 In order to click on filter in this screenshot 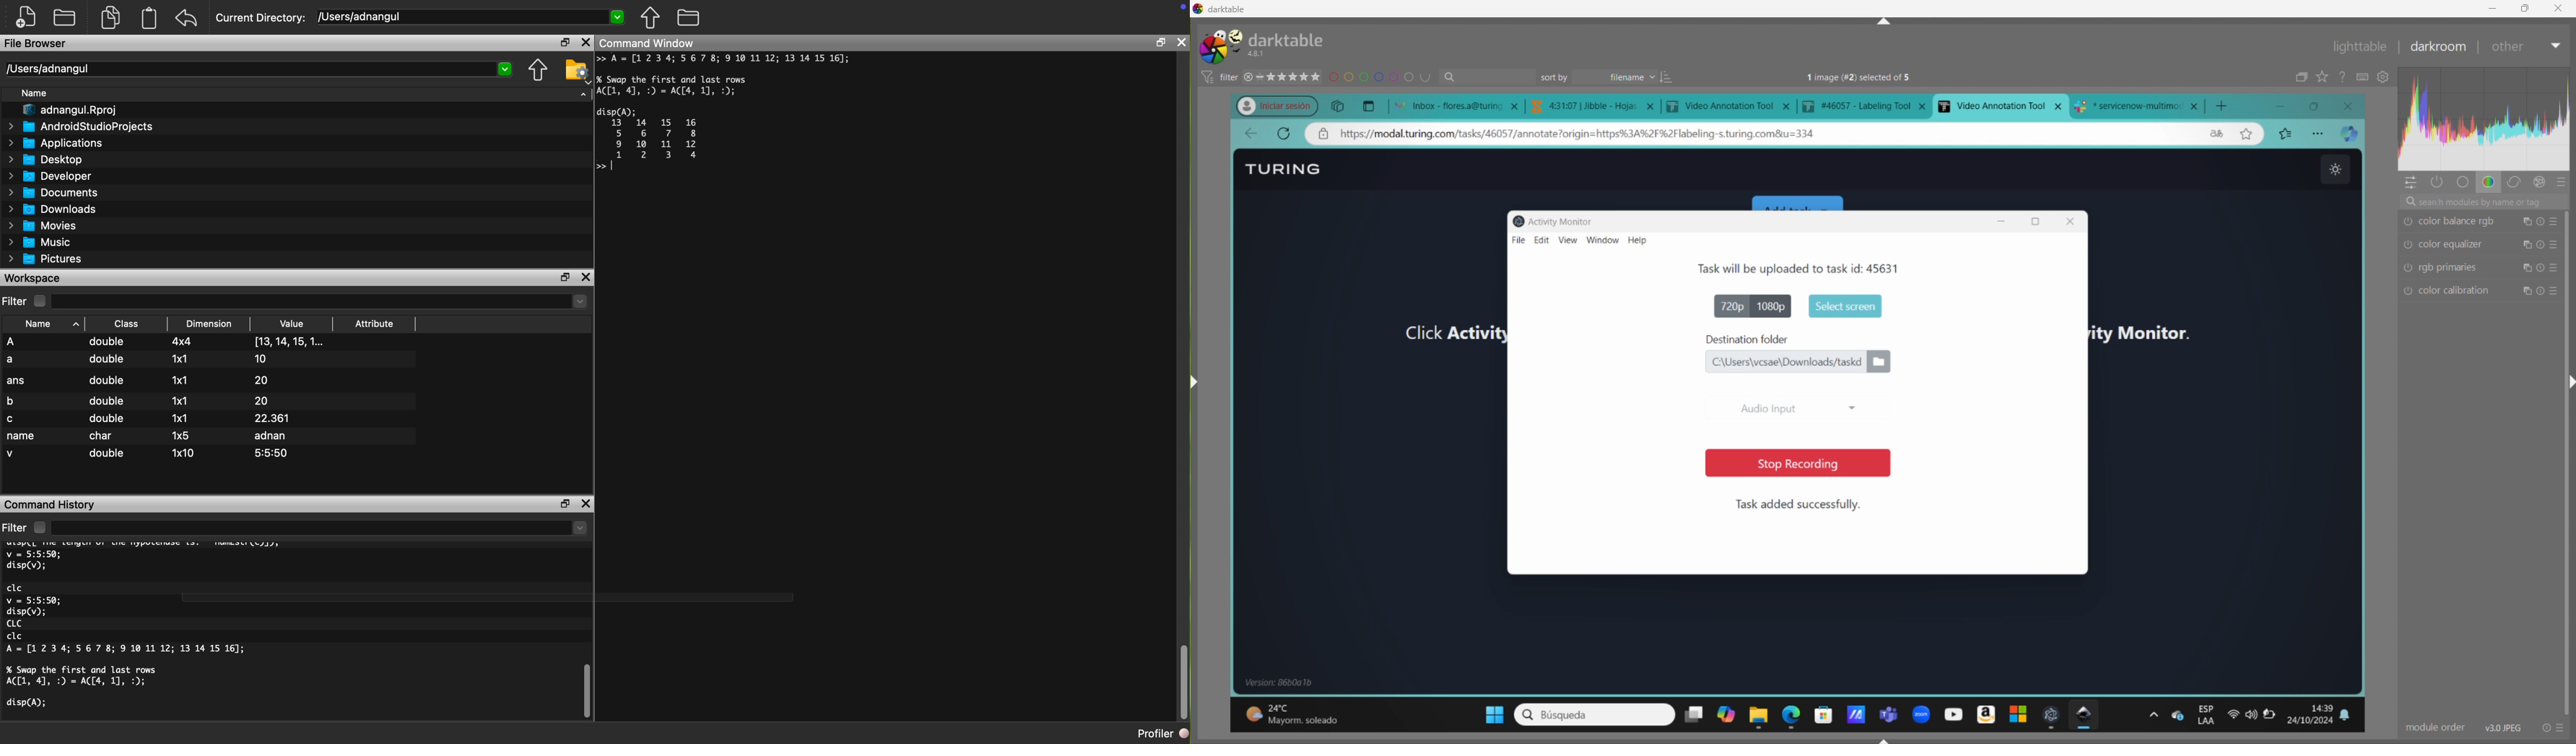, I will do `click(1221, 74)`.